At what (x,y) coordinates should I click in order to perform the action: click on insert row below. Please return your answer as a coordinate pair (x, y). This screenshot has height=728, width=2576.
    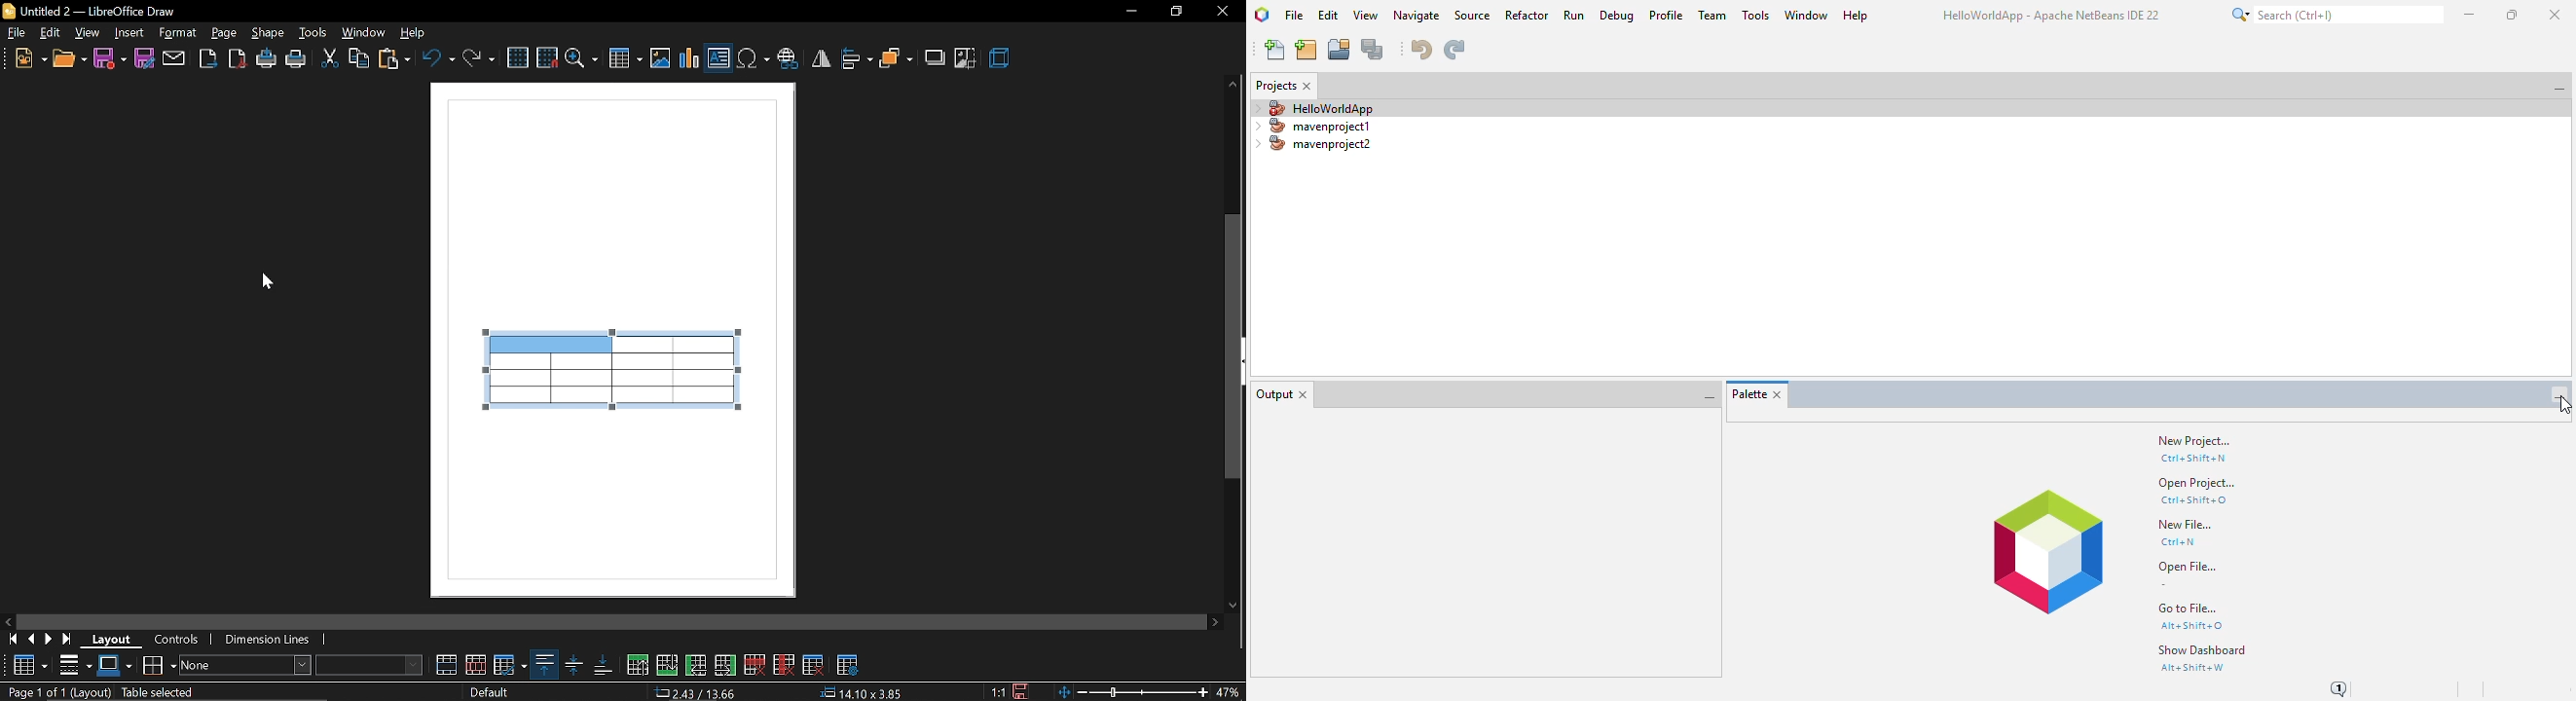
    Looking at the image, I should click on (668, 664).